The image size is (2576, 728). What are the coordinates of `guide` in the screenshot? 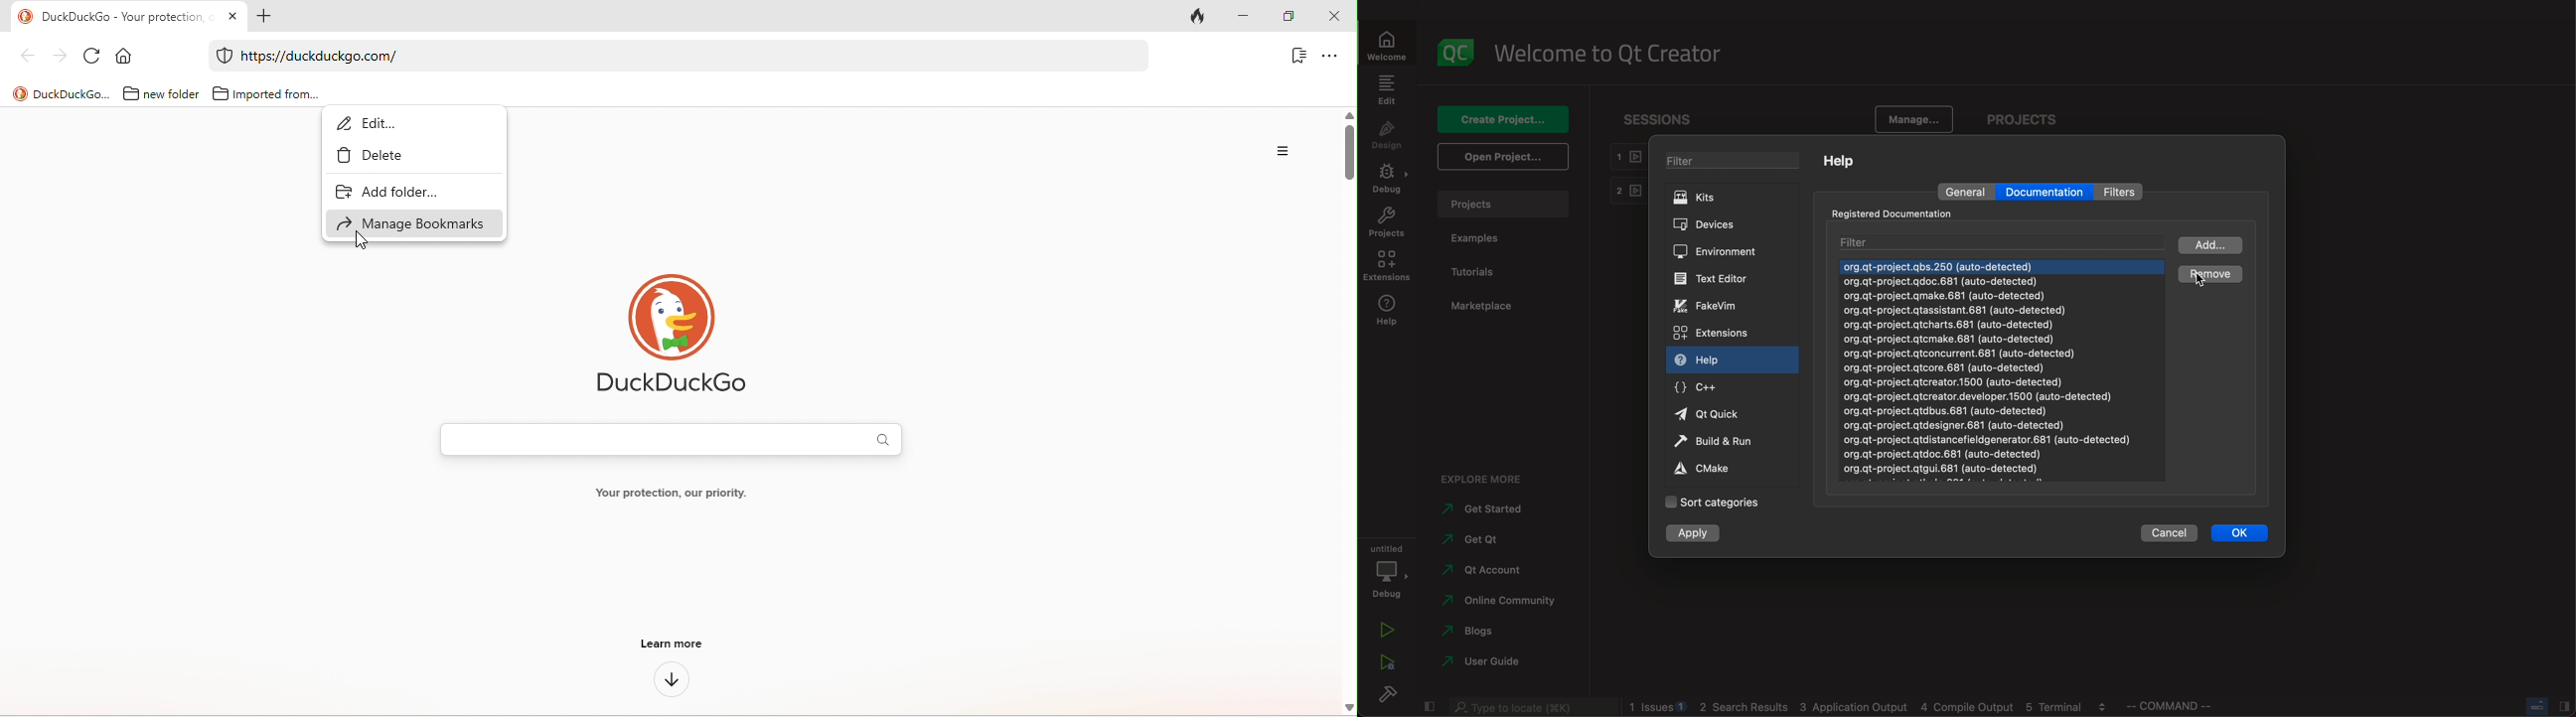 It's located at (1482, 661).